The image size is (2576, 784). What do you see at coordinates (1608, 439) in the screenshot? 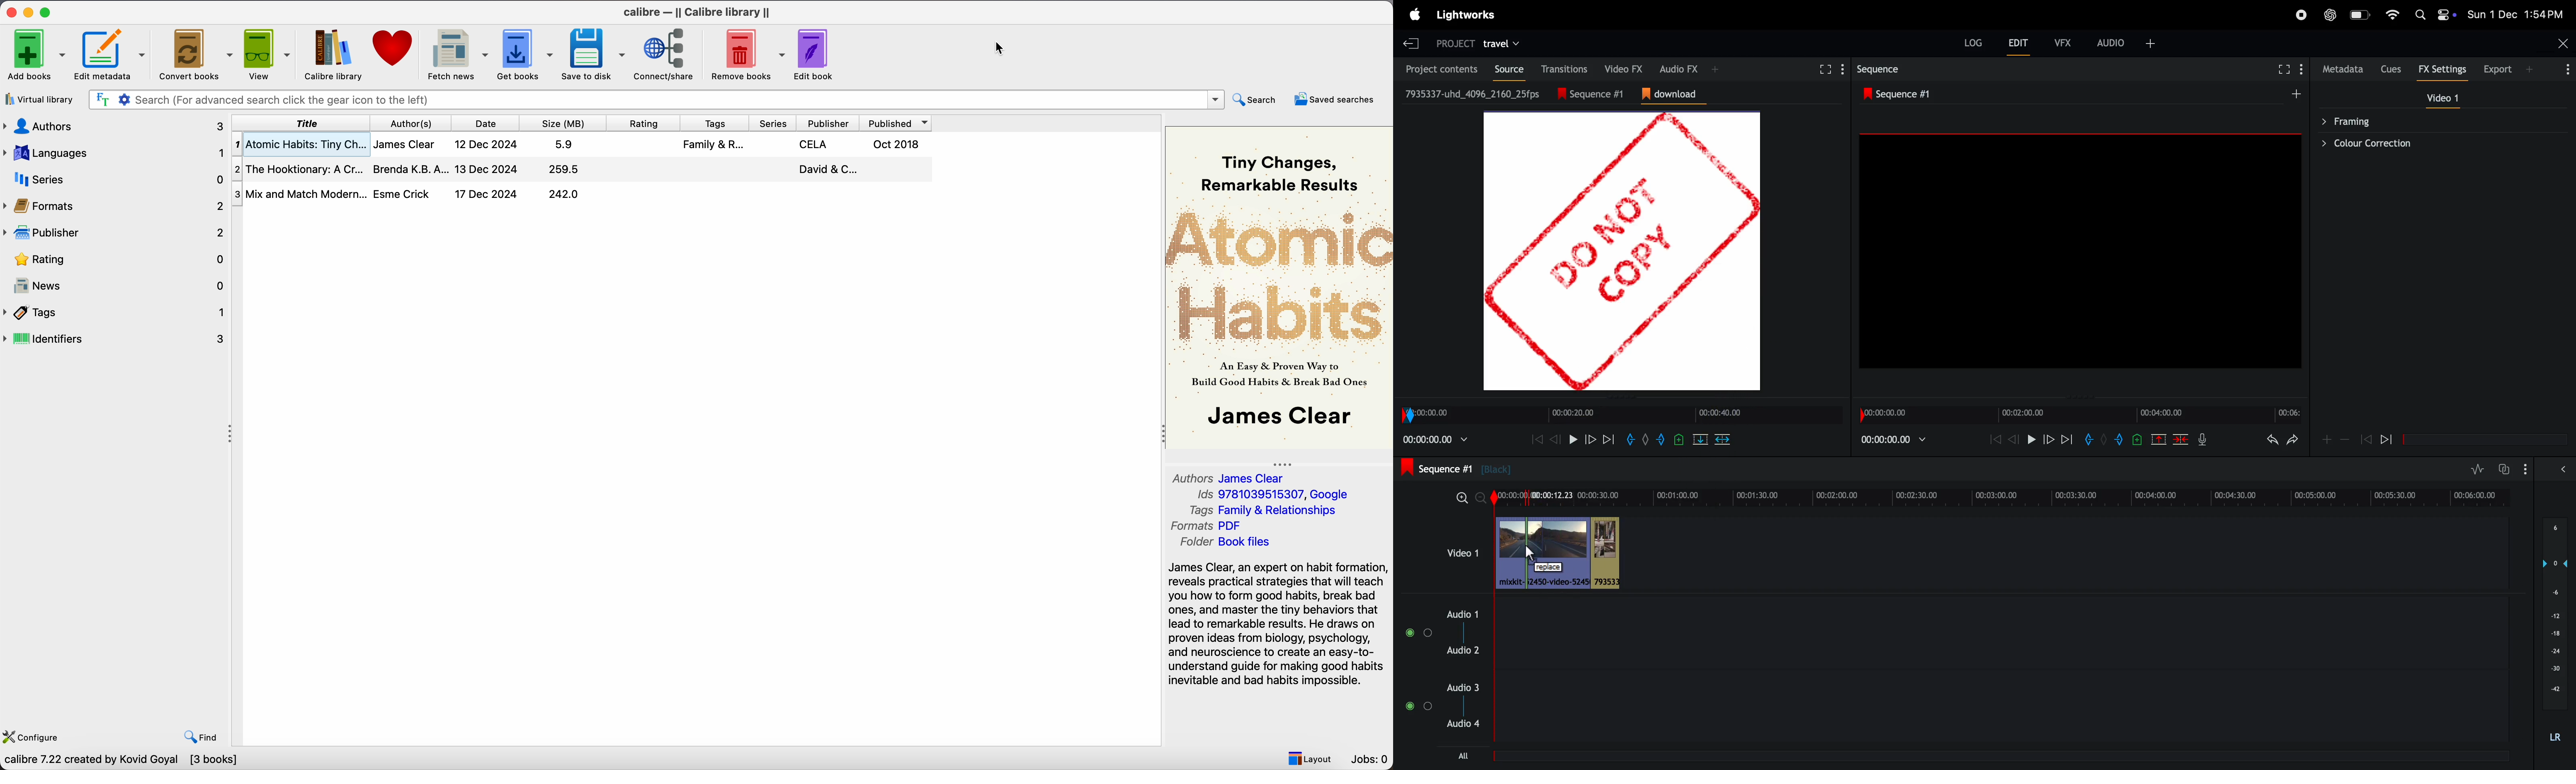
I see `next frame` at bounding box center [1608, 439].